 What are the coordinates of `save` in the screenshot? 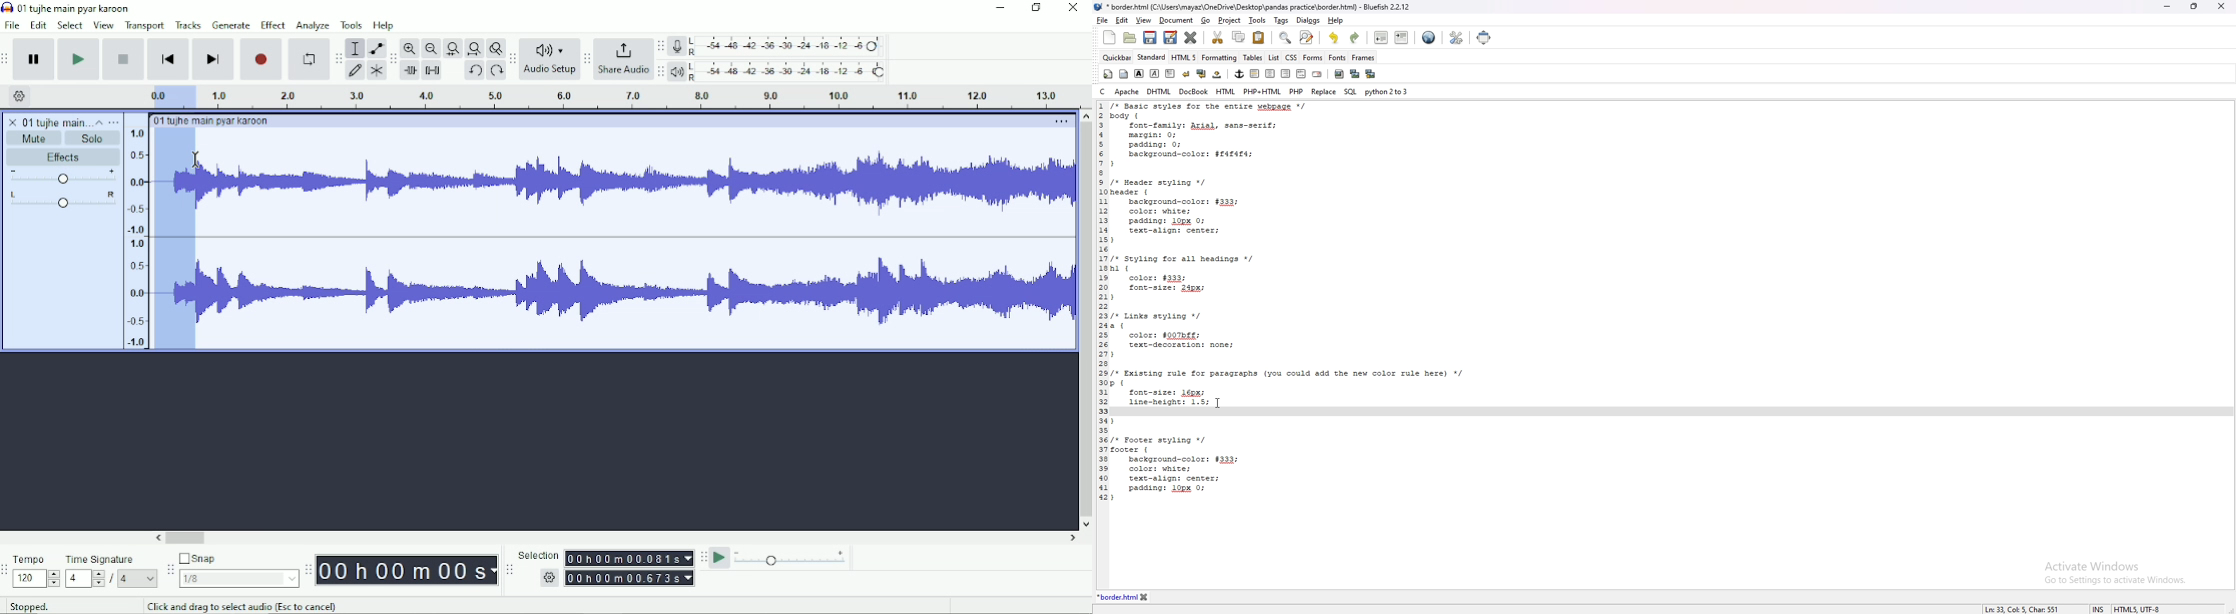 It's located at (1150, 38).